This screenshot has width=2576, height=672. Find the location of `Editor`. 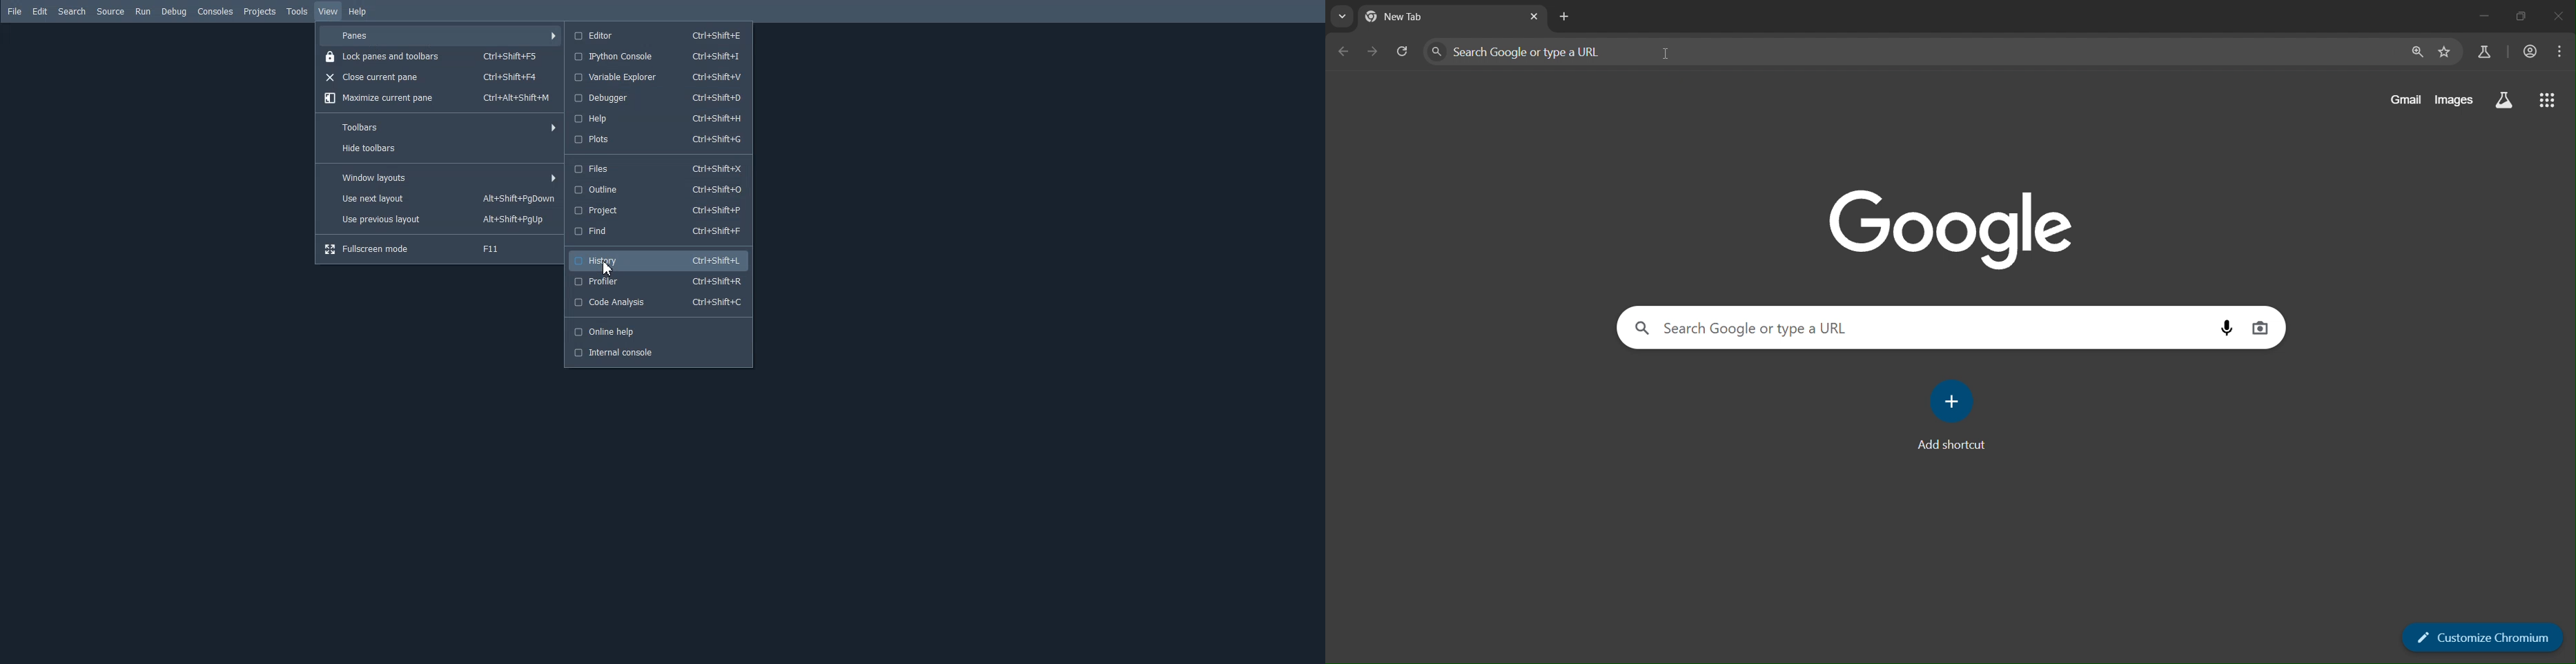

Editor is located at coordinates (658, 35).